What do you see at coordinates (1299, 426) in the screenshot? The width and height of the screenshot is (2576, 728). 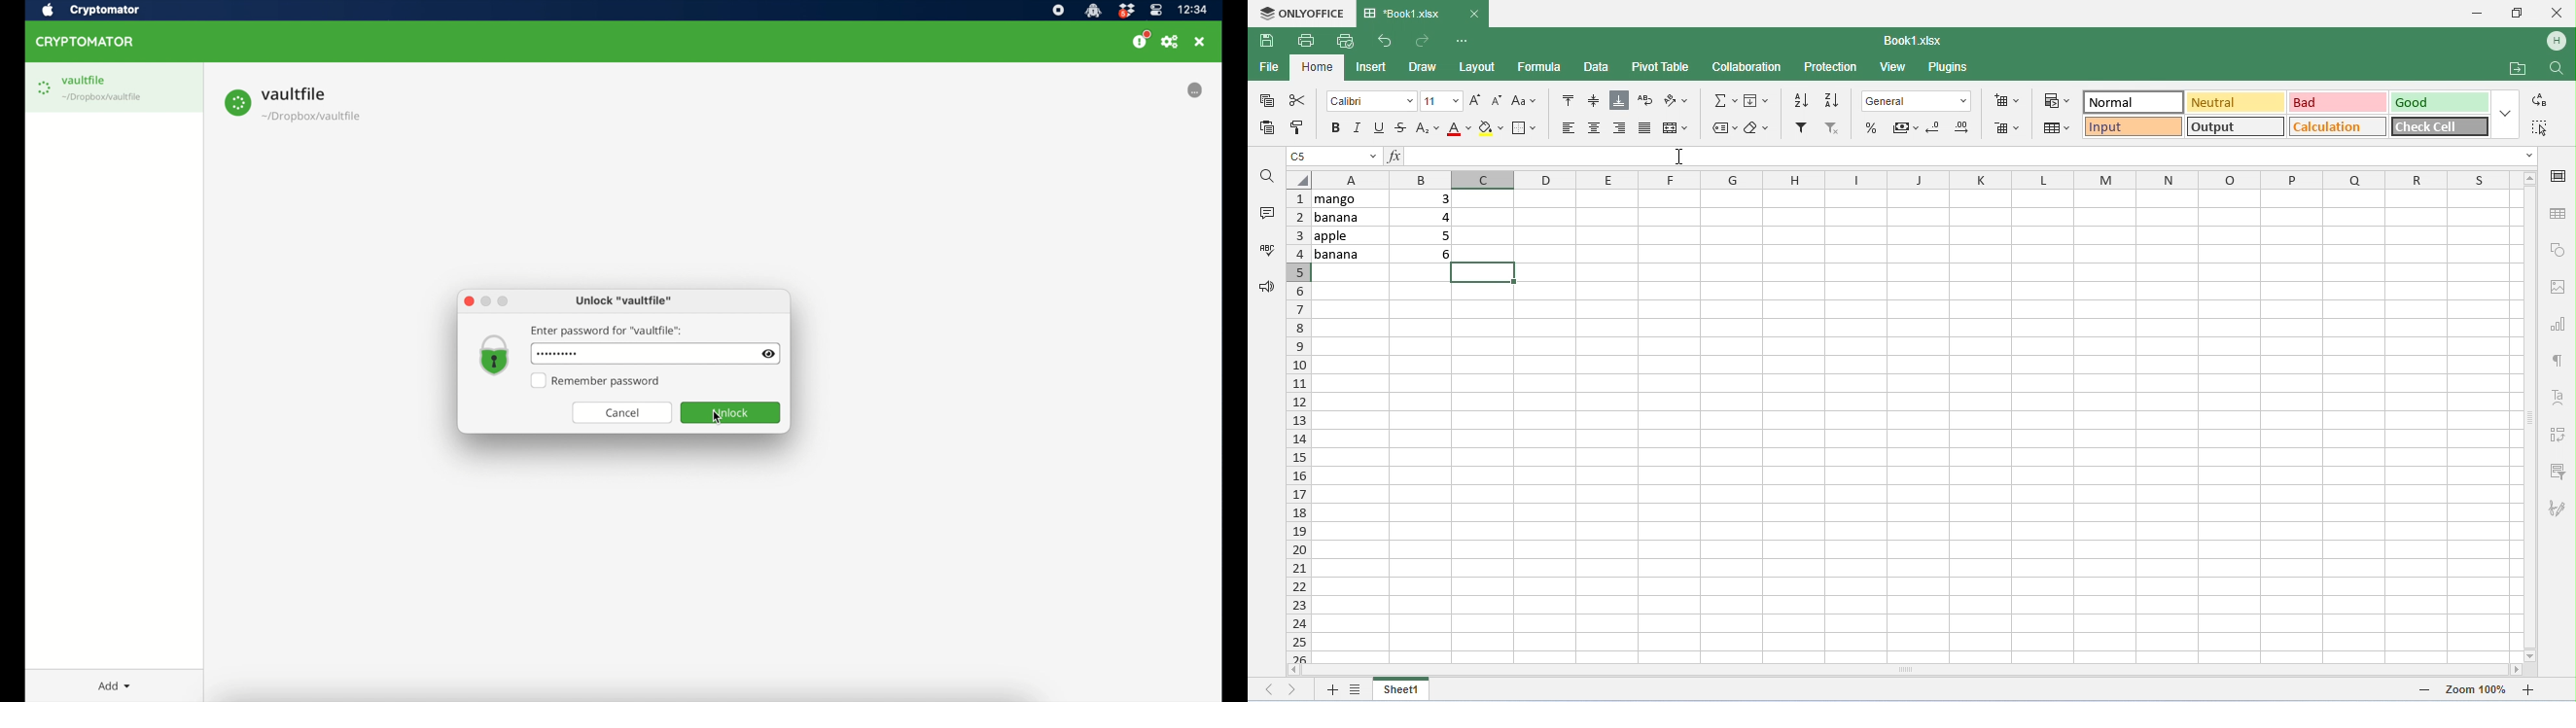 I see `row numbers` at bounding box center [1299, 426].